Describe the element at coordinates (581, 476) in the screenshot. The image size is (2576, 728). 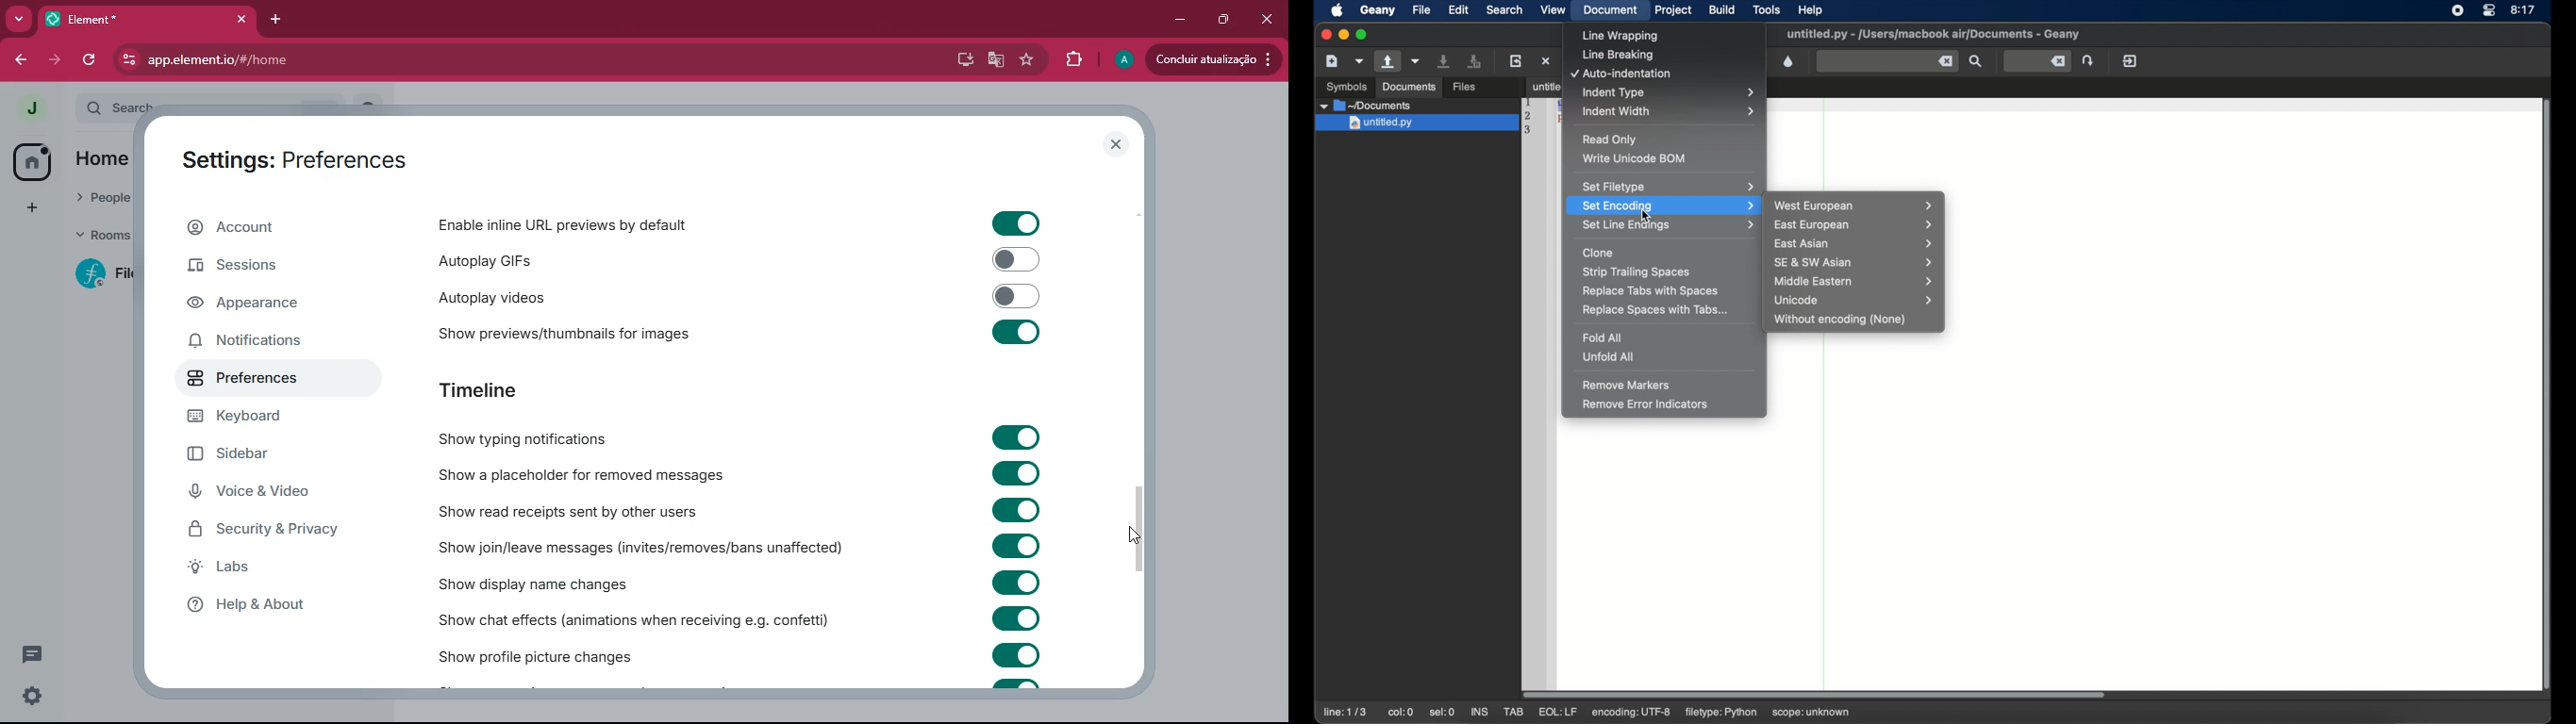
I see `show a placeholder for removed messages` at that location.